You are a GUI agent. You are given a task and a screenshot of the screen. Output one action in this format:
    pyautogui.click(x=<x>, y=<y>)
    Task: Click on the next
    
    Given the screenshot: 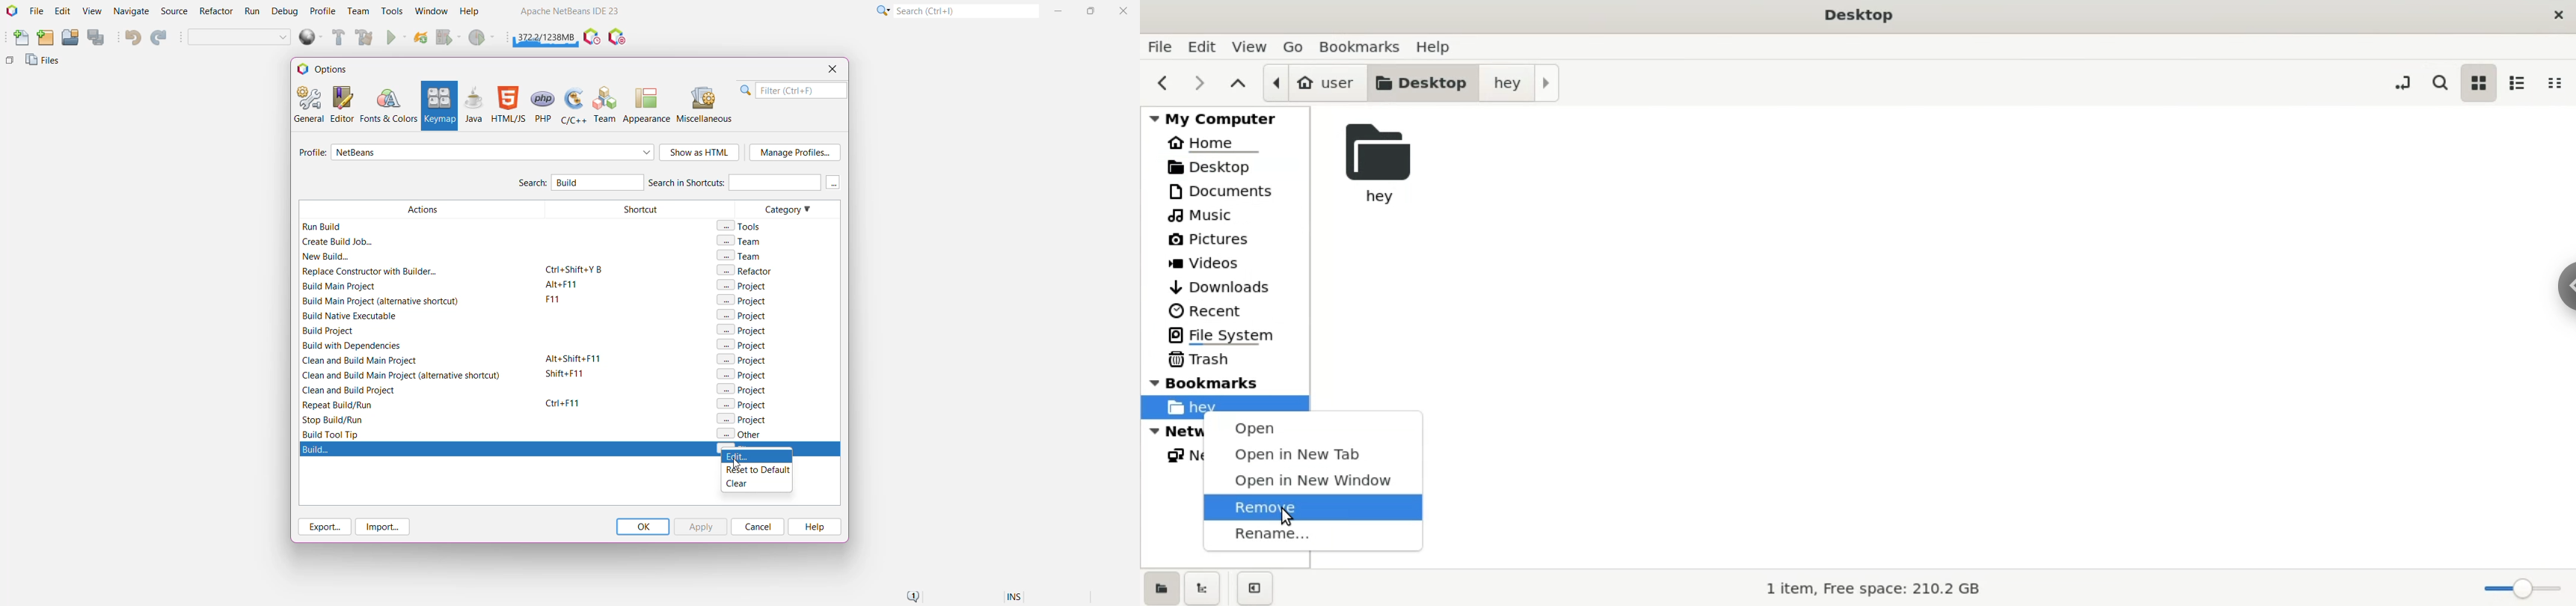 What is the action you would take?
    pyautogui.click(x=1198, y=85)
    